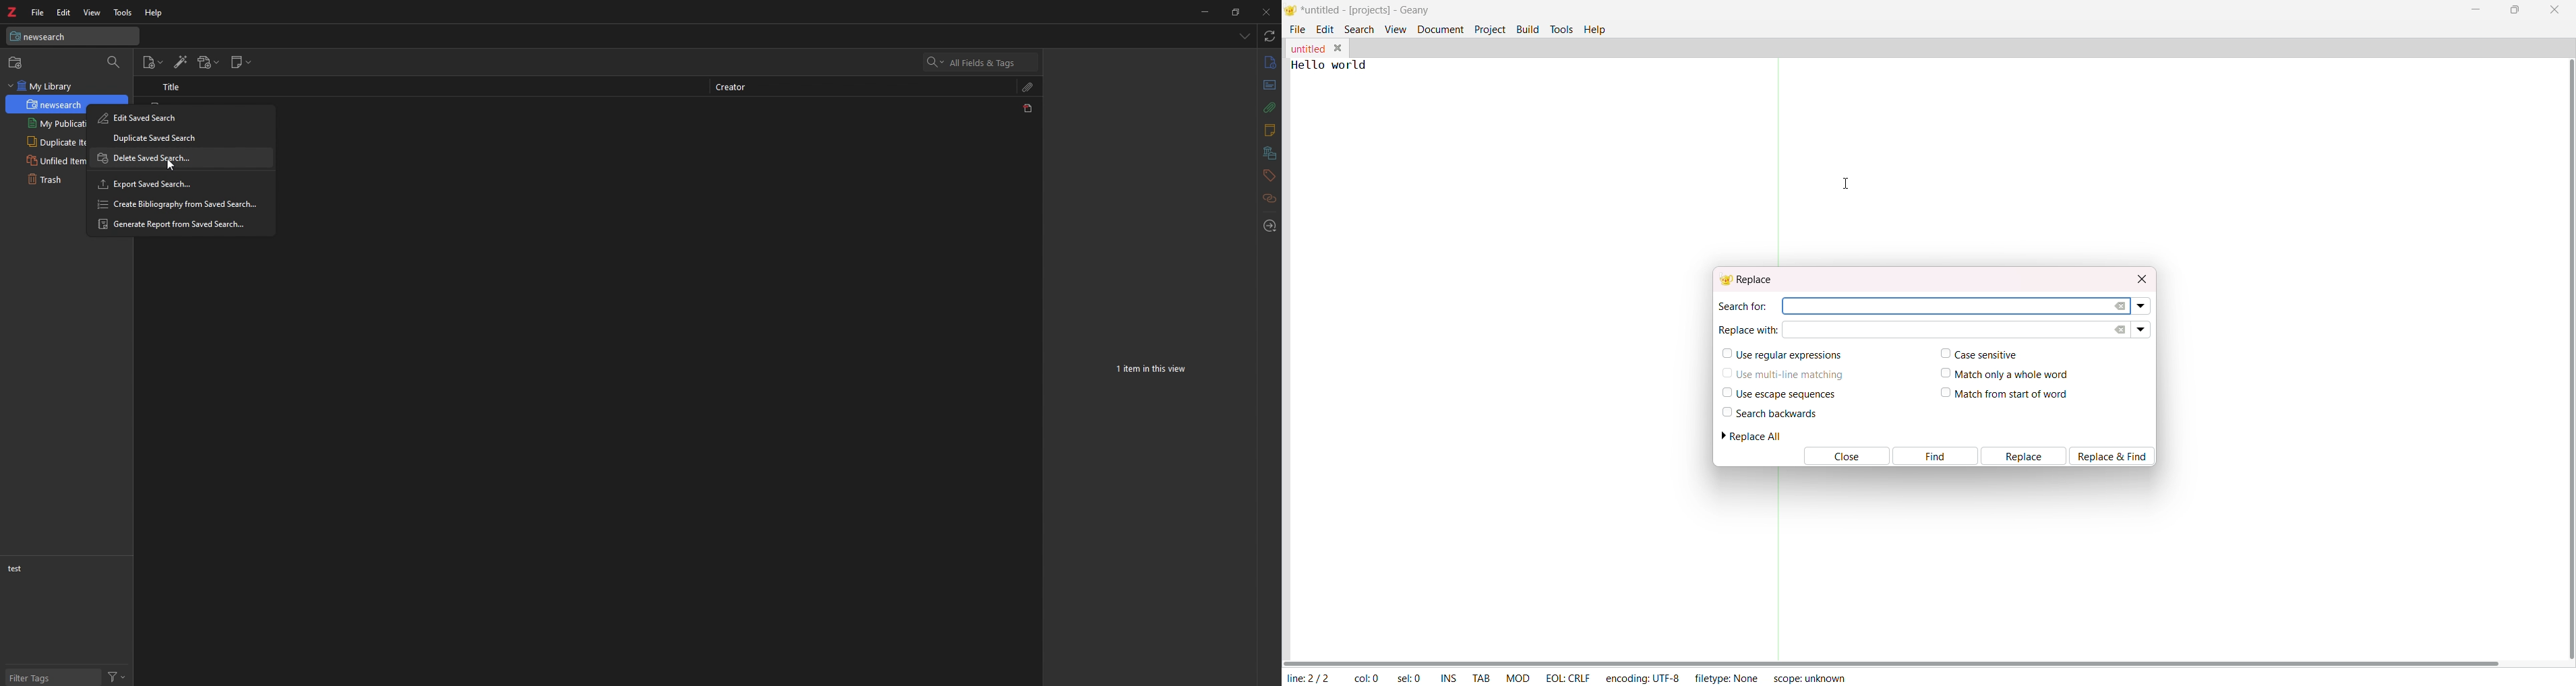  What do you see at coordinates (1268, 63) in the screenshot?
I see `info` at bounding box center [1268, 63].